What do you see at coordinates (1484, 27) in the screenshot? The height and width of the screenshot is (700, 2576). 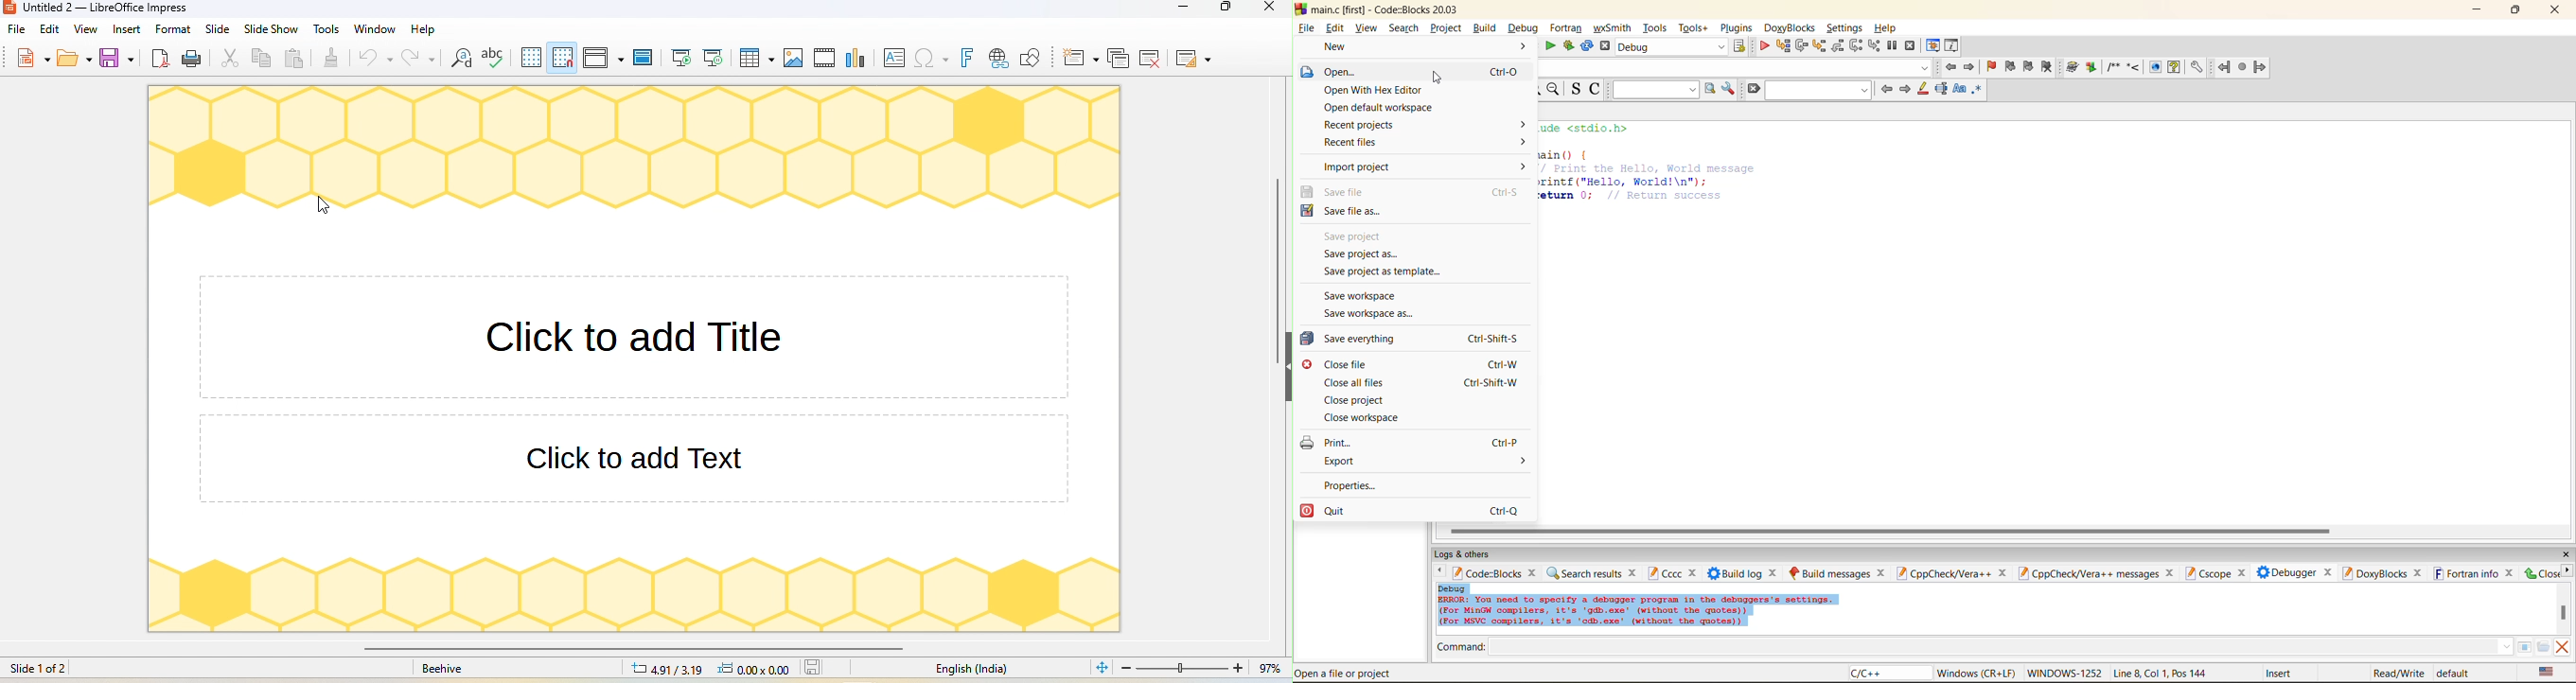 I see `build` at bounding box center [1484, 27].